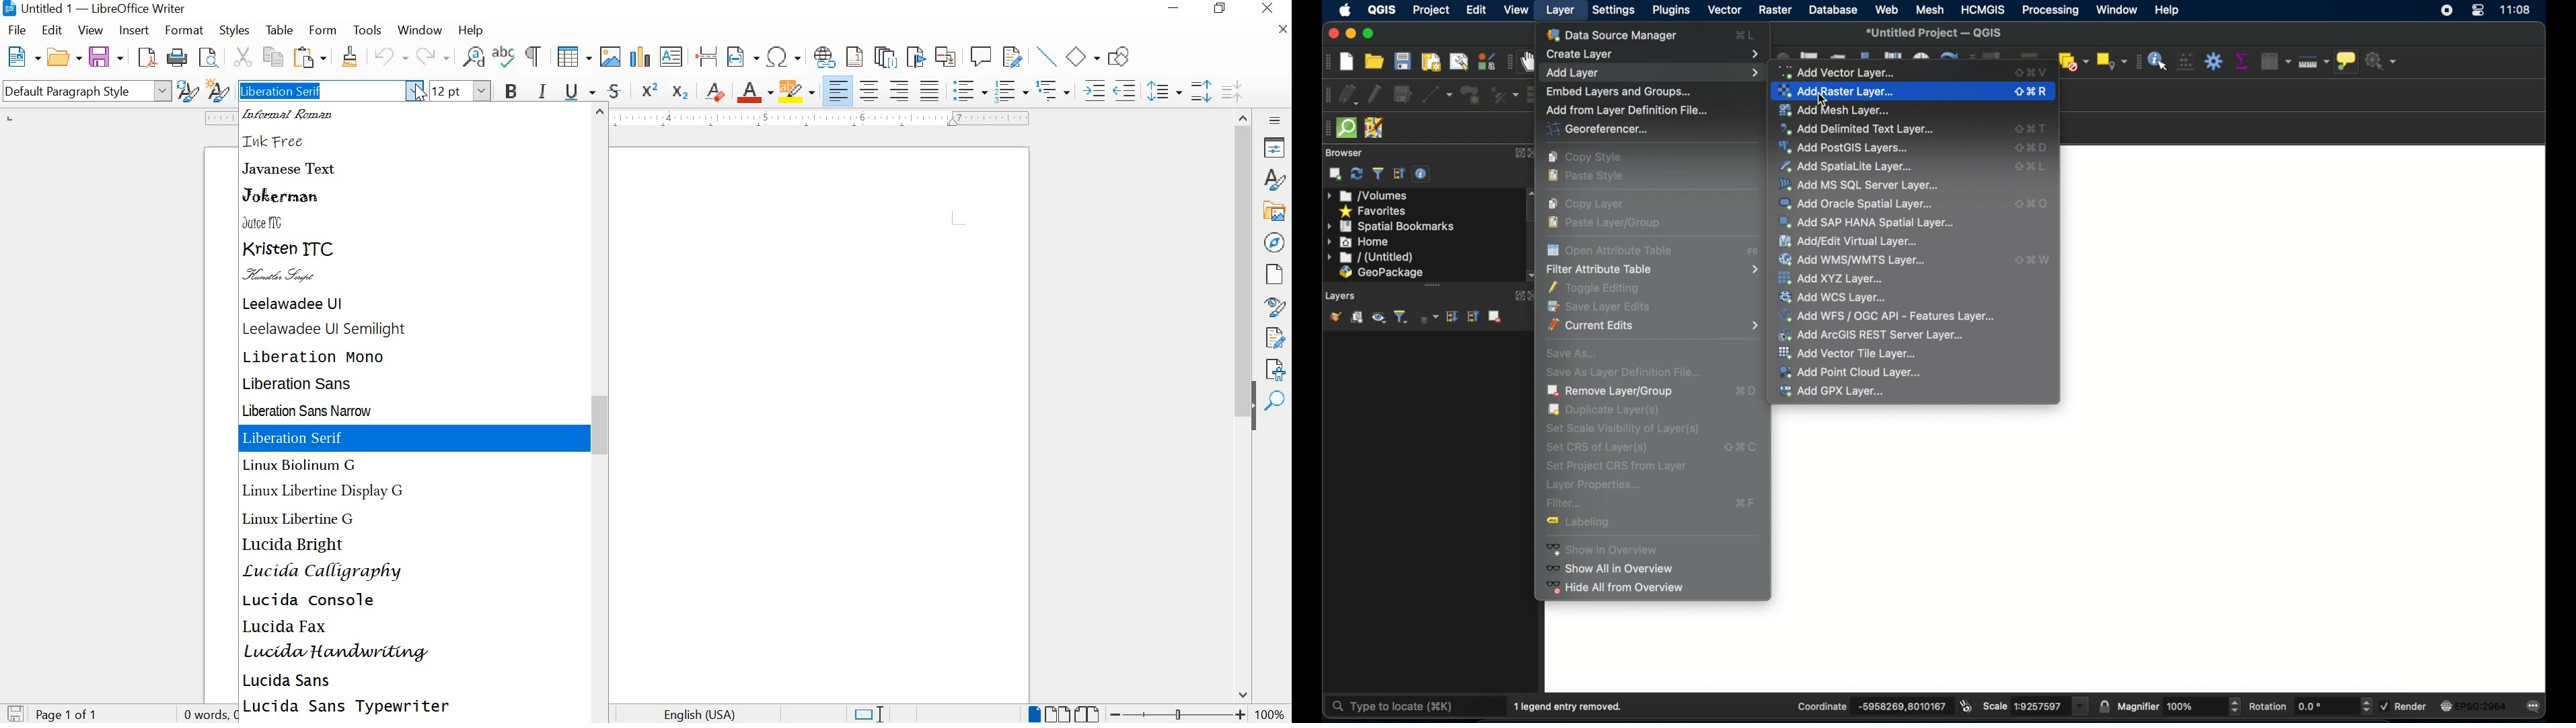 The image size is (2576, 728). What do you see at coordinates (1014, 57) in the screenshot?
I see `SHOW TRACK CHANGES` at bounding box center [1014, 57].